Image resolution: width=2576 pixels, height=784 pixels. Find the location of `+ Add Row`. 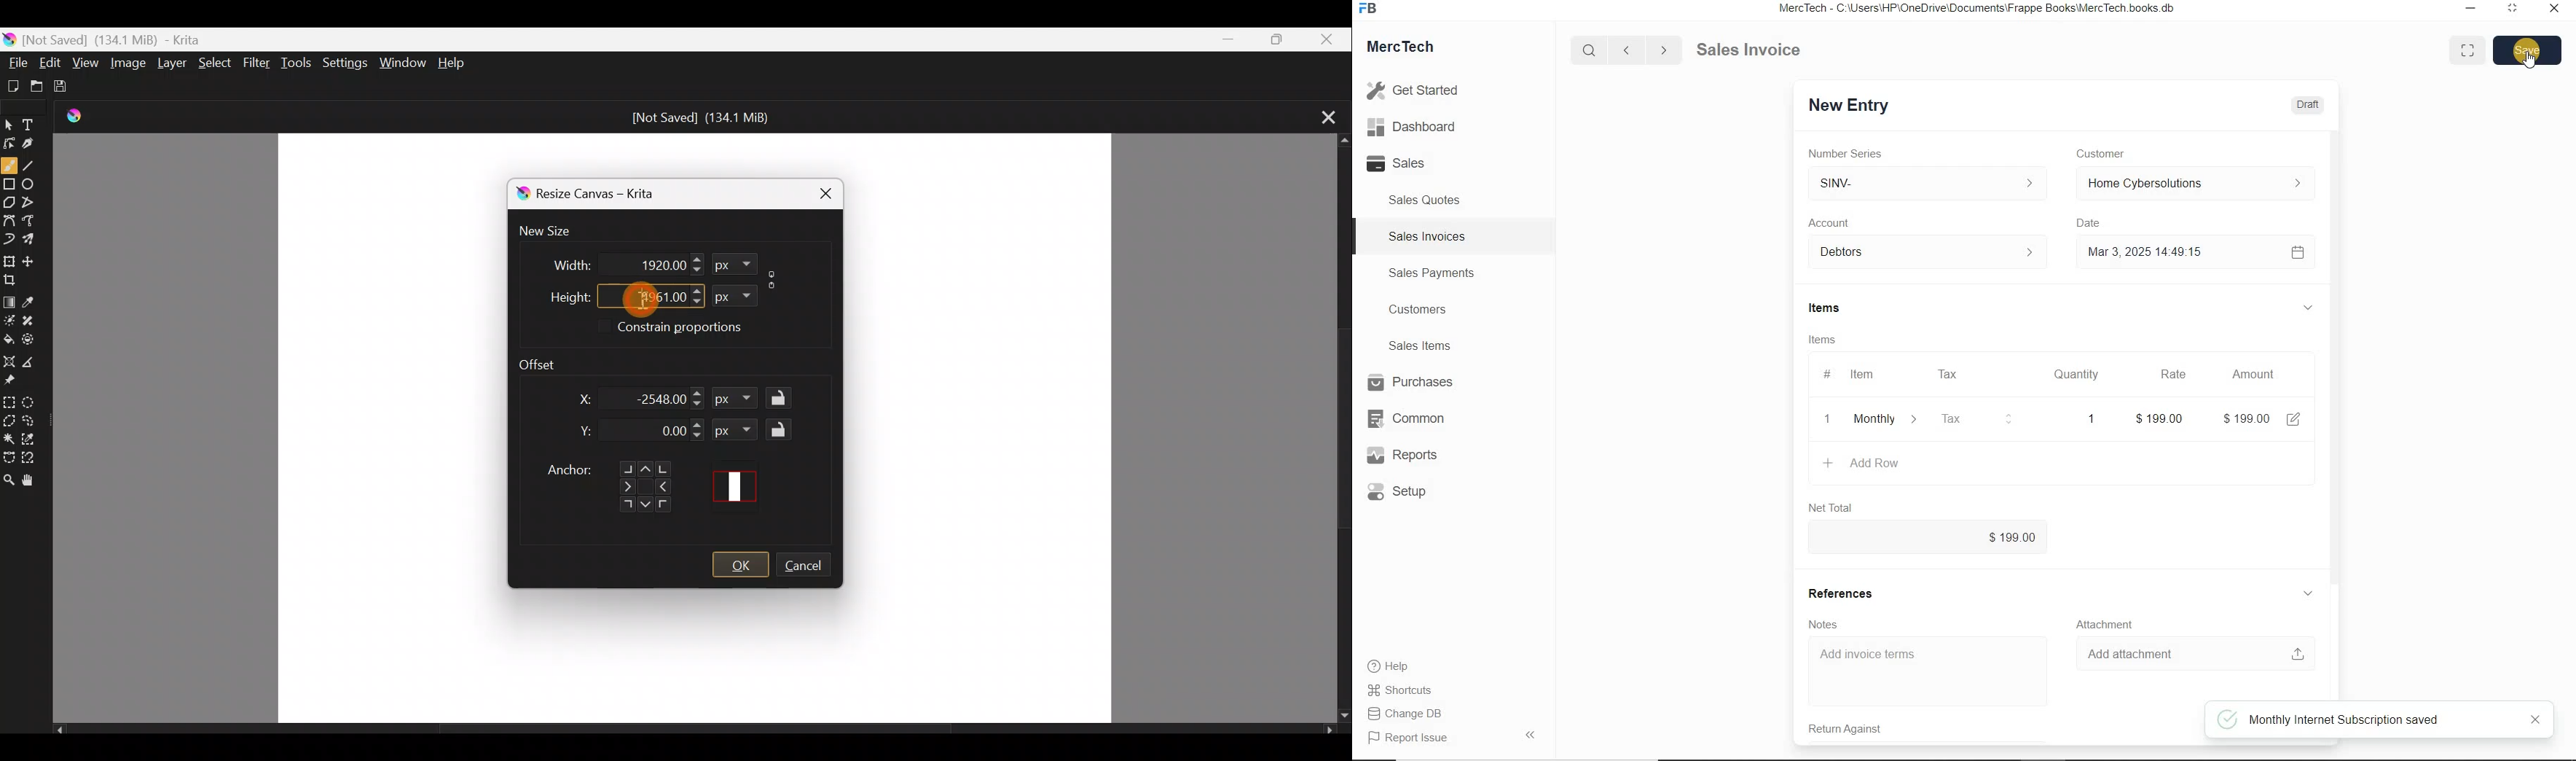

+ Add Row is located at coordinates (1870, 419).